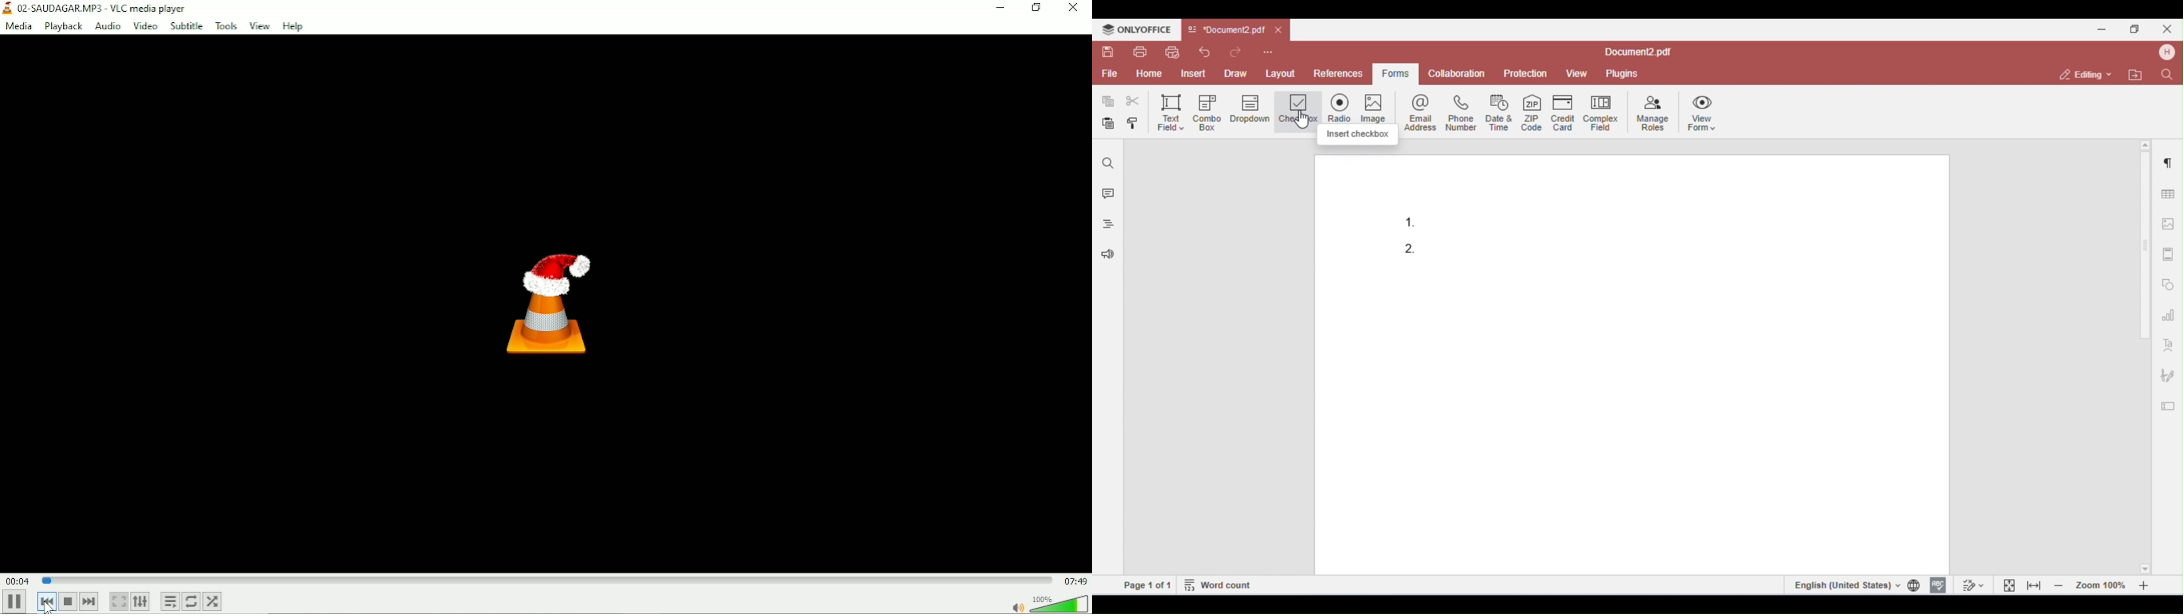 The height and width of the screenshot is (616, 2184). Describe the element at coordinates (192, 602) in the screenshot. I see `Toggle between loop all, loop one, no loop` at that location.